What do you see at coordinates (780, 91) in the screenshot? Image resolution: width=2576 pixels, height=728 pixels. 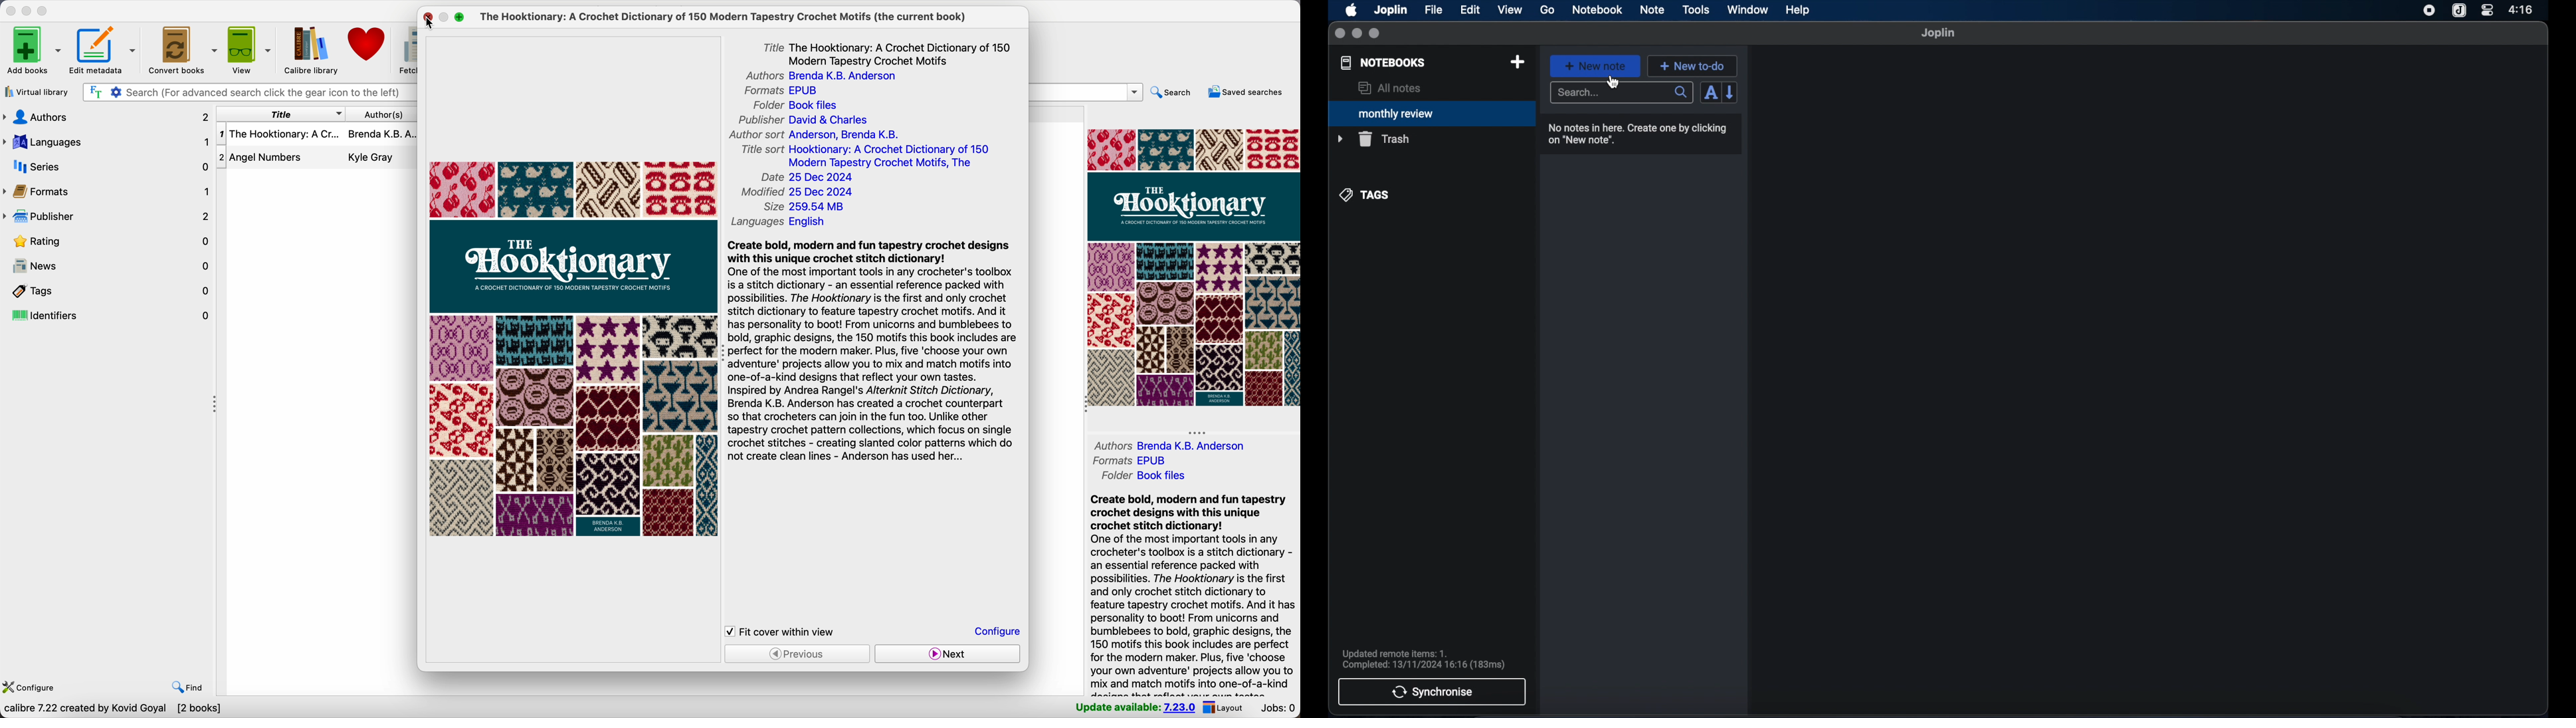 I see `formats` at bounding box center [780, 91].